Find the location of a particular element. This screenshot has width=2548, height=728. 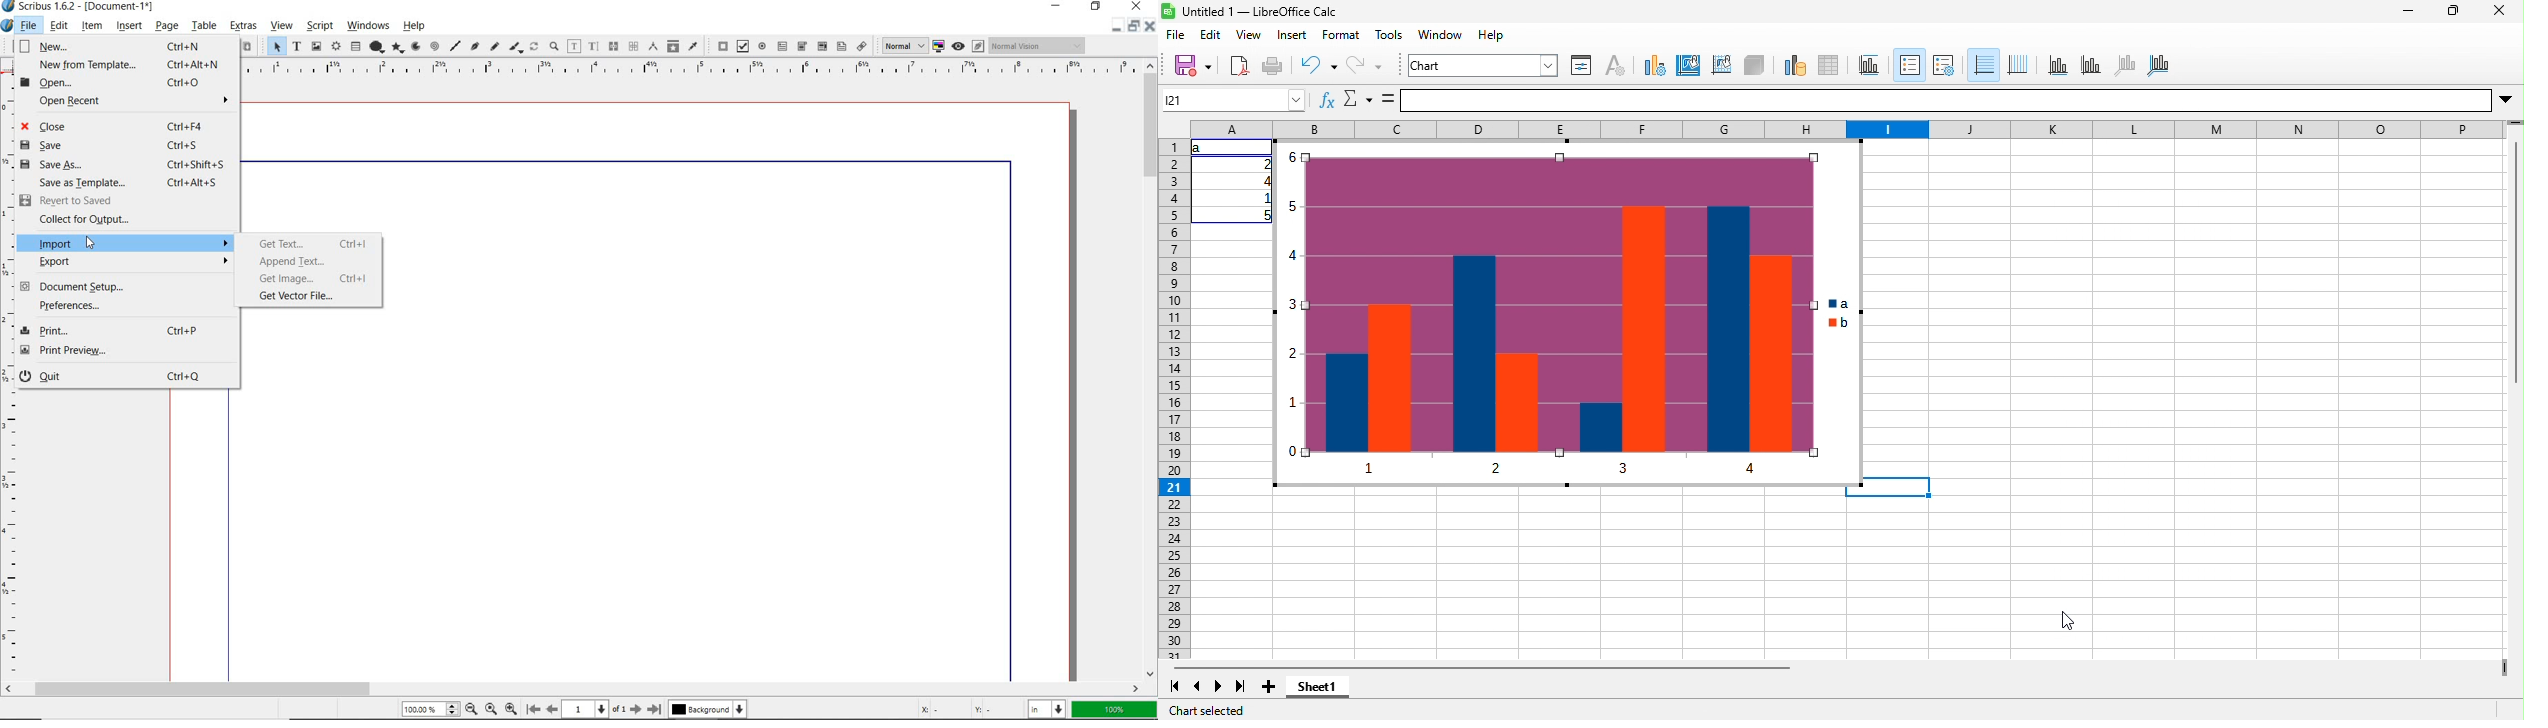

Print Preview... is located at coordinates (126, 352).